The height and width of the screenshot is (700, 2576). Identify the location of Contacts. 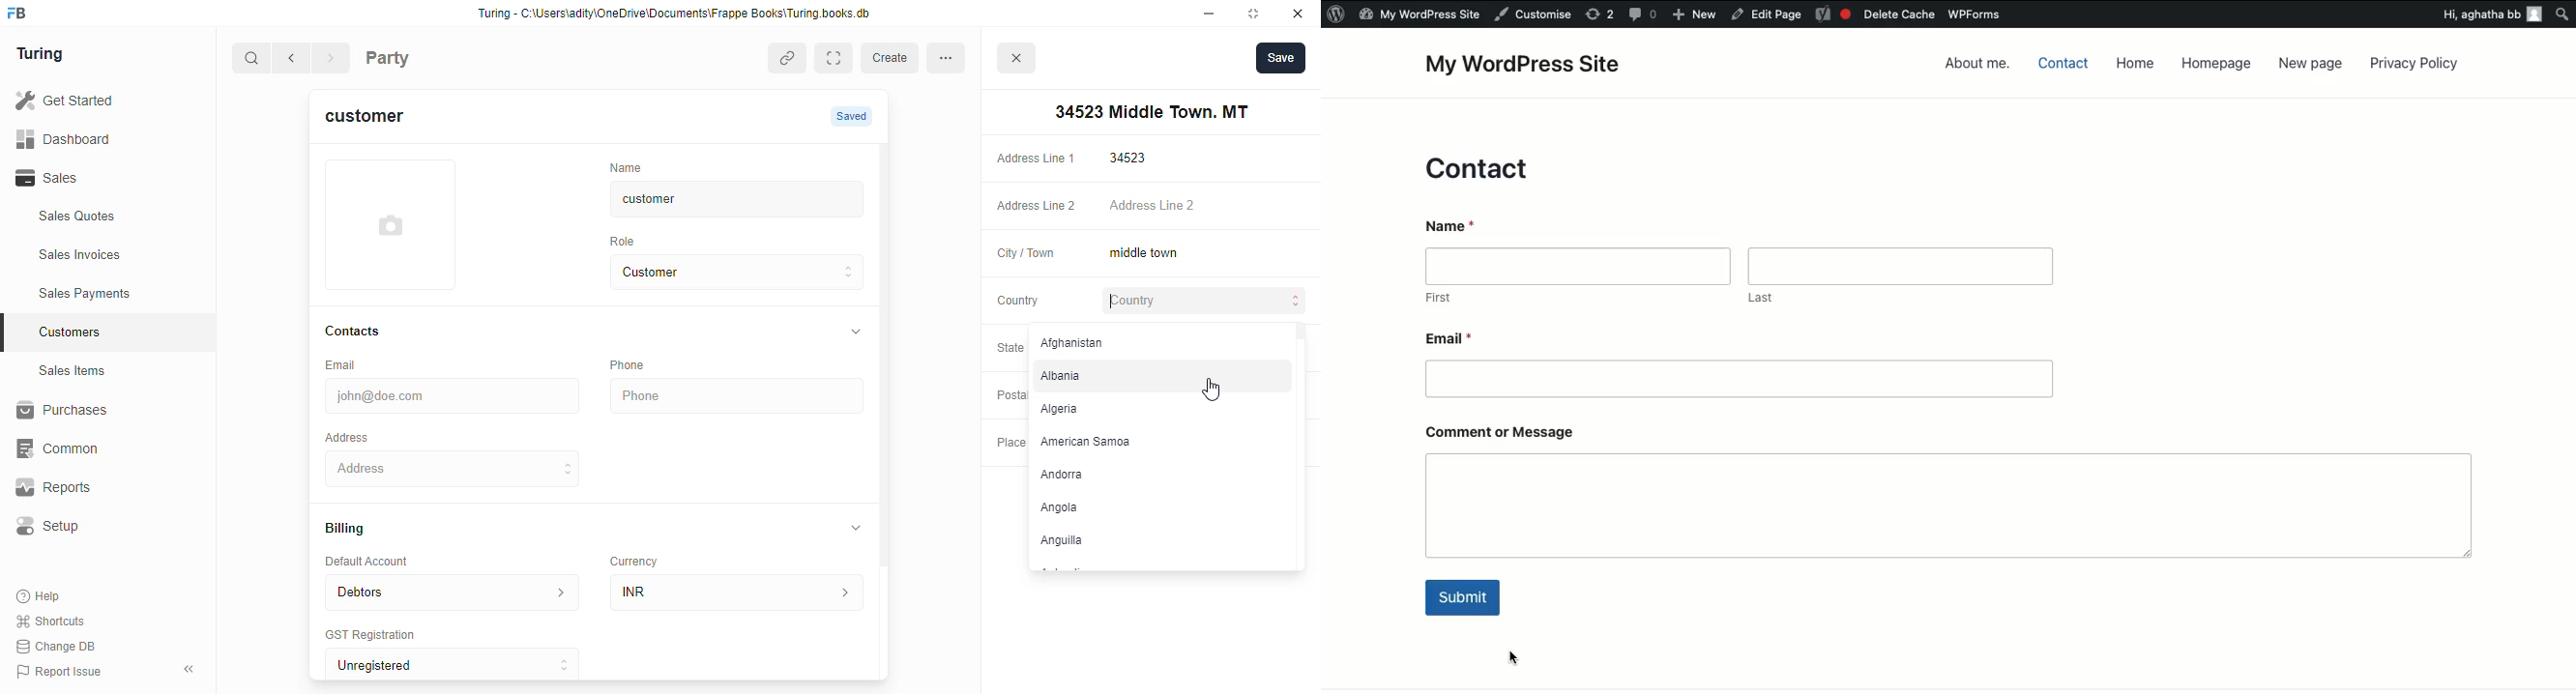
(371, 332).